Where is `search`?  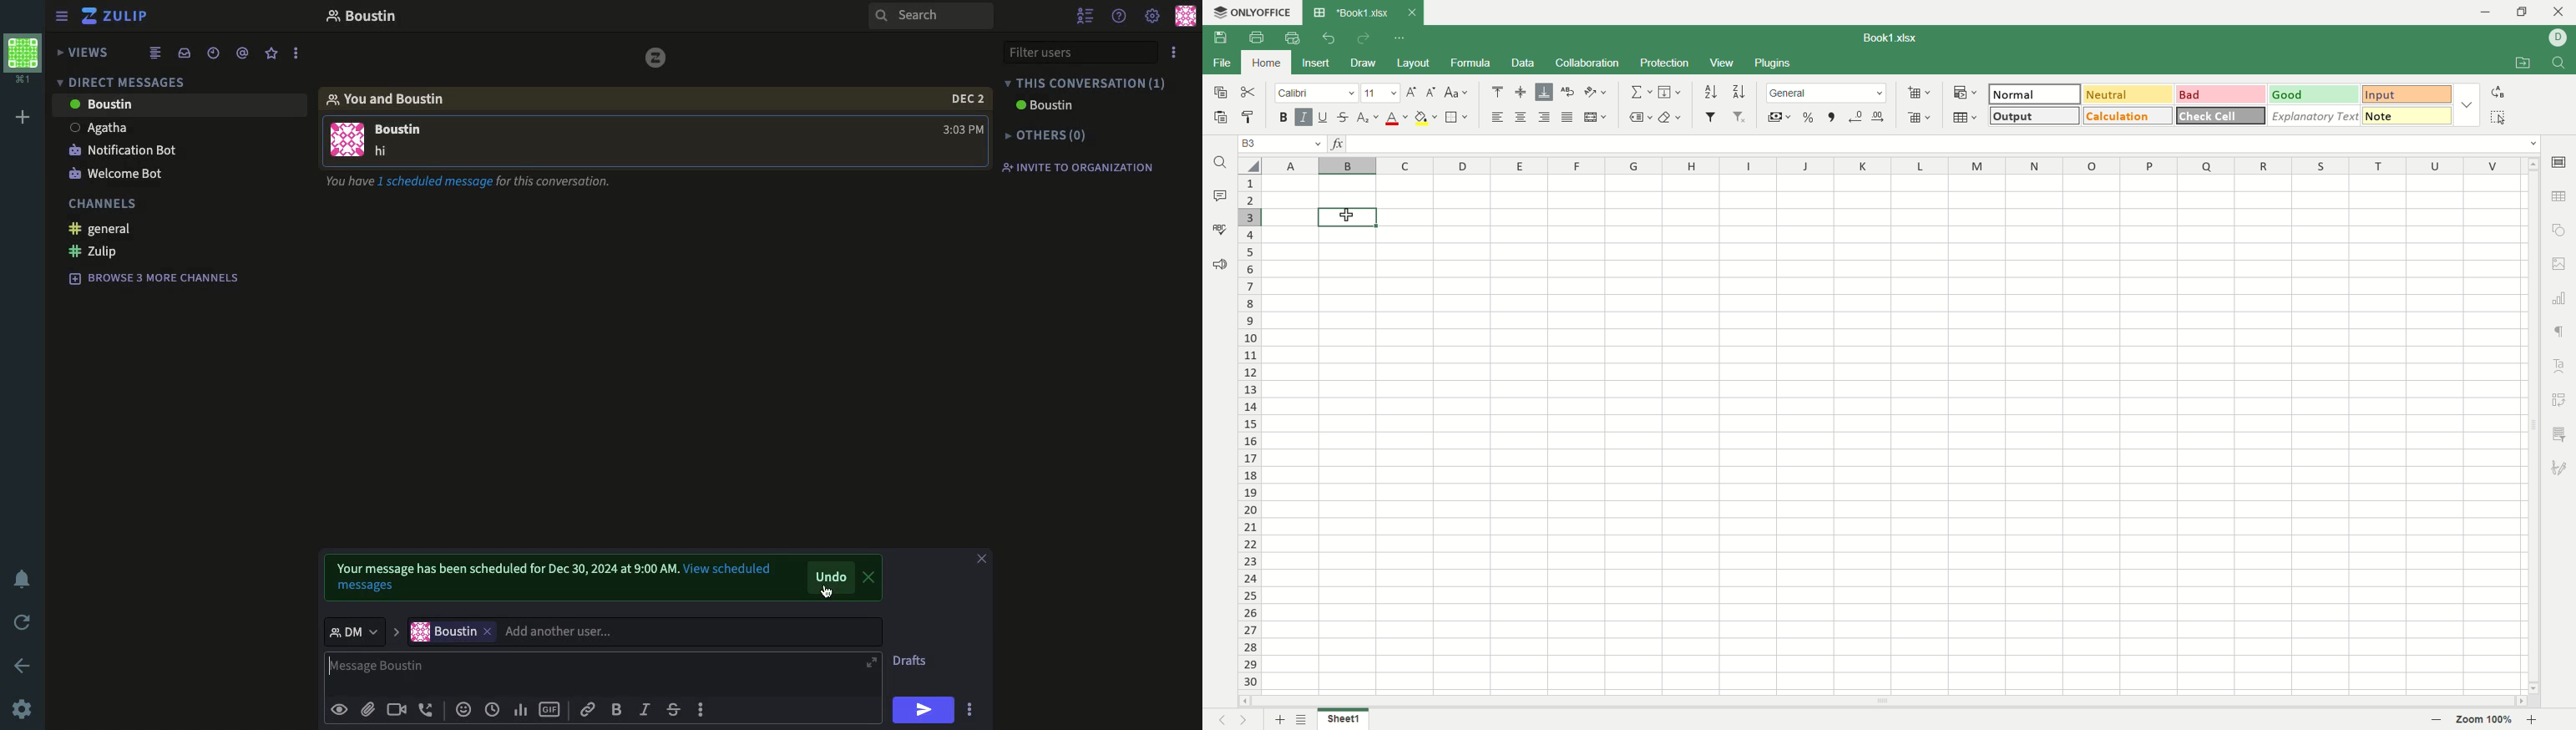 search is located at coordinates (928, 17).